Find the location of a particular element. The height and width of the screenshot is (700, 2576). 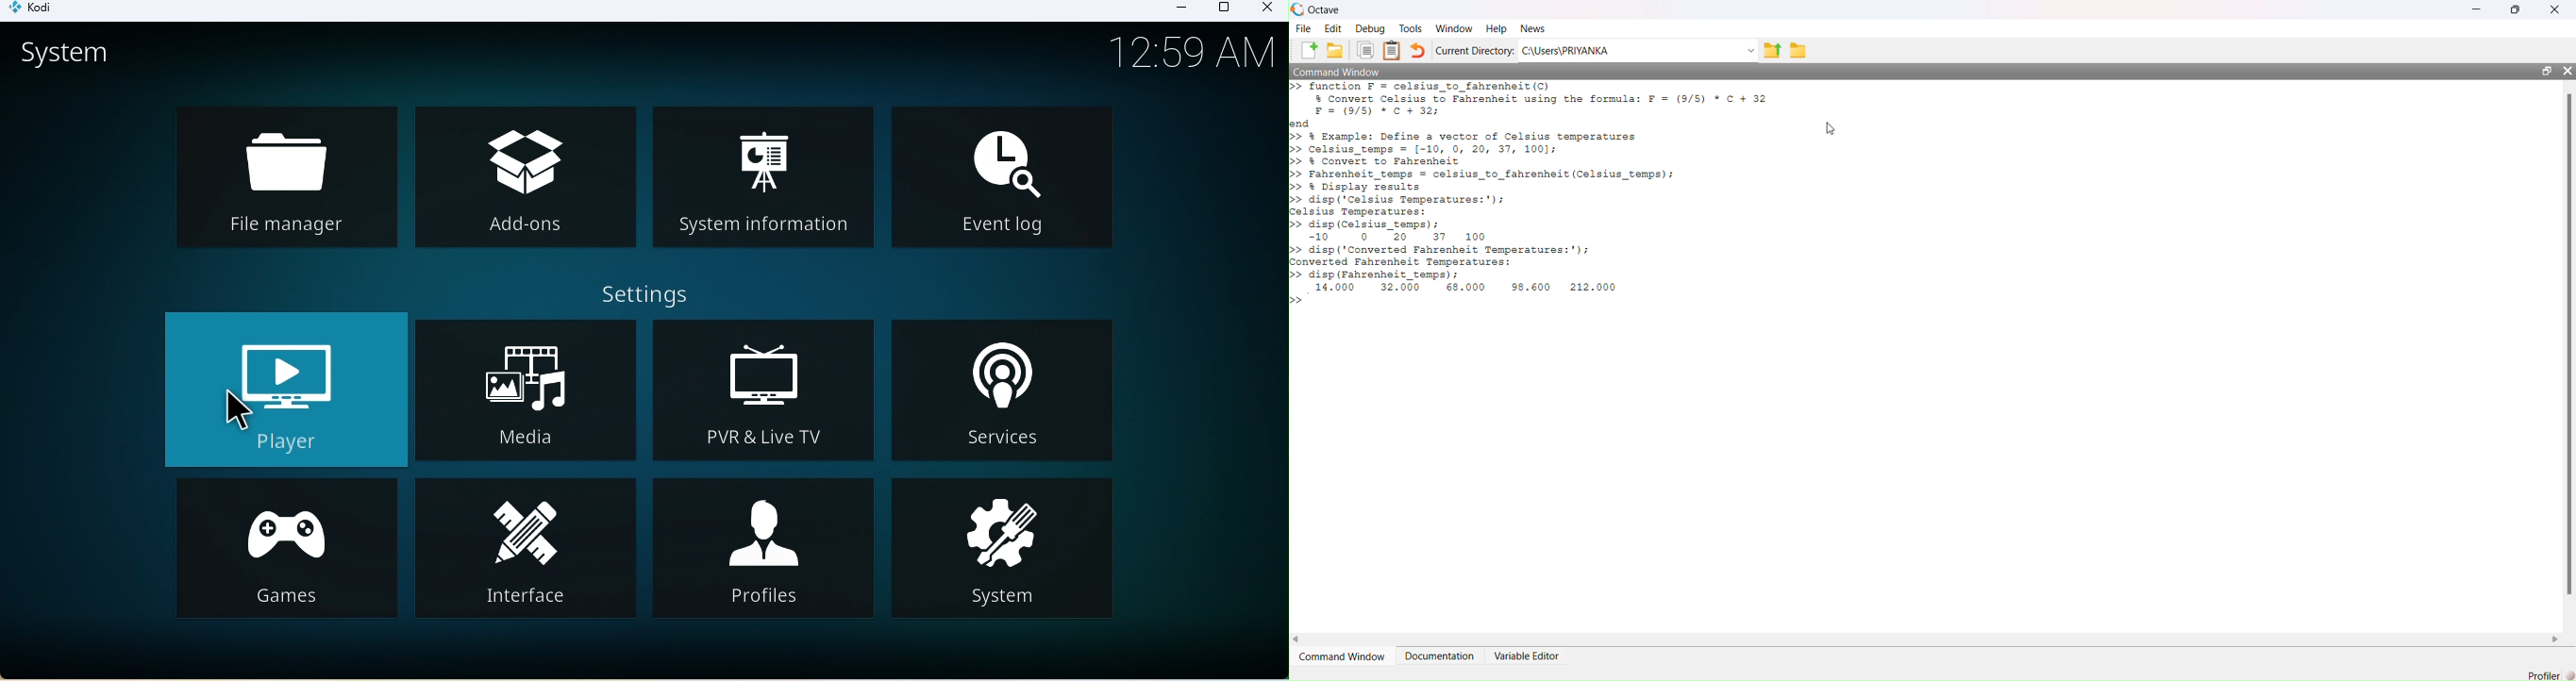

Variable Editor is located at coordinates (1526, 656).